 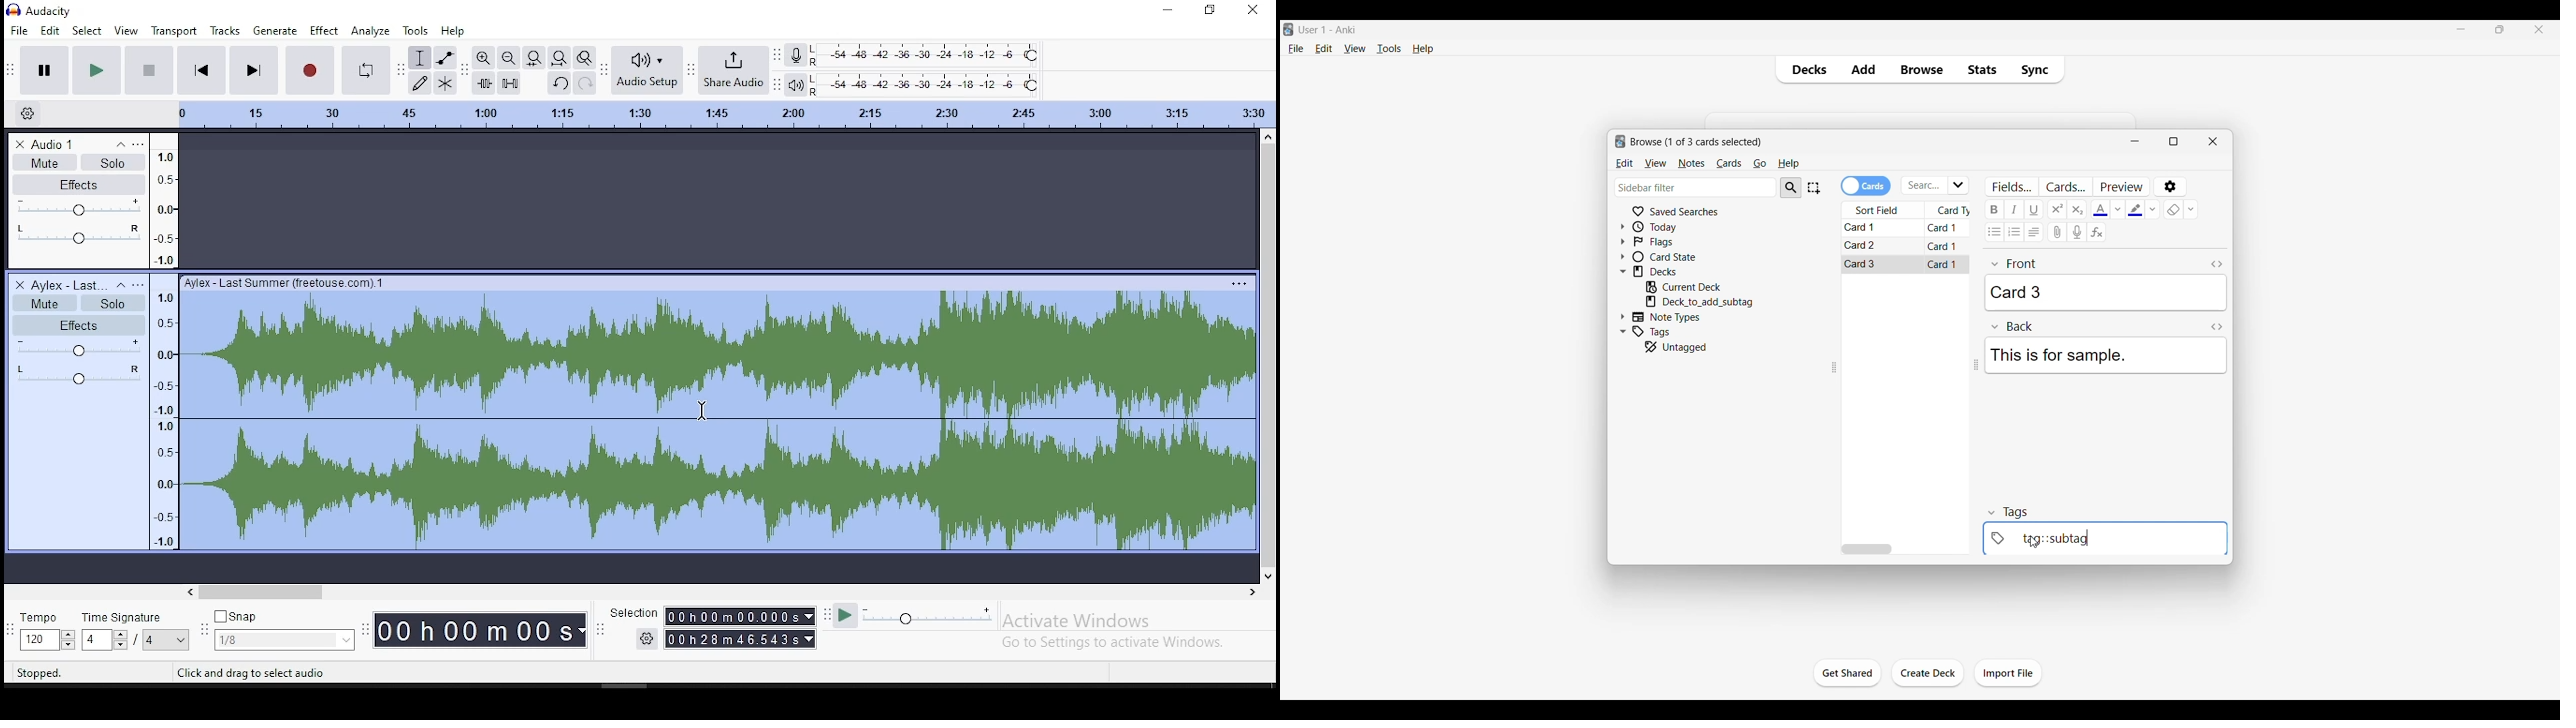 What do you see at coordinates (1994, 209) in the screenshot?
I see `Bold text` at bounding box center [1994, 209].